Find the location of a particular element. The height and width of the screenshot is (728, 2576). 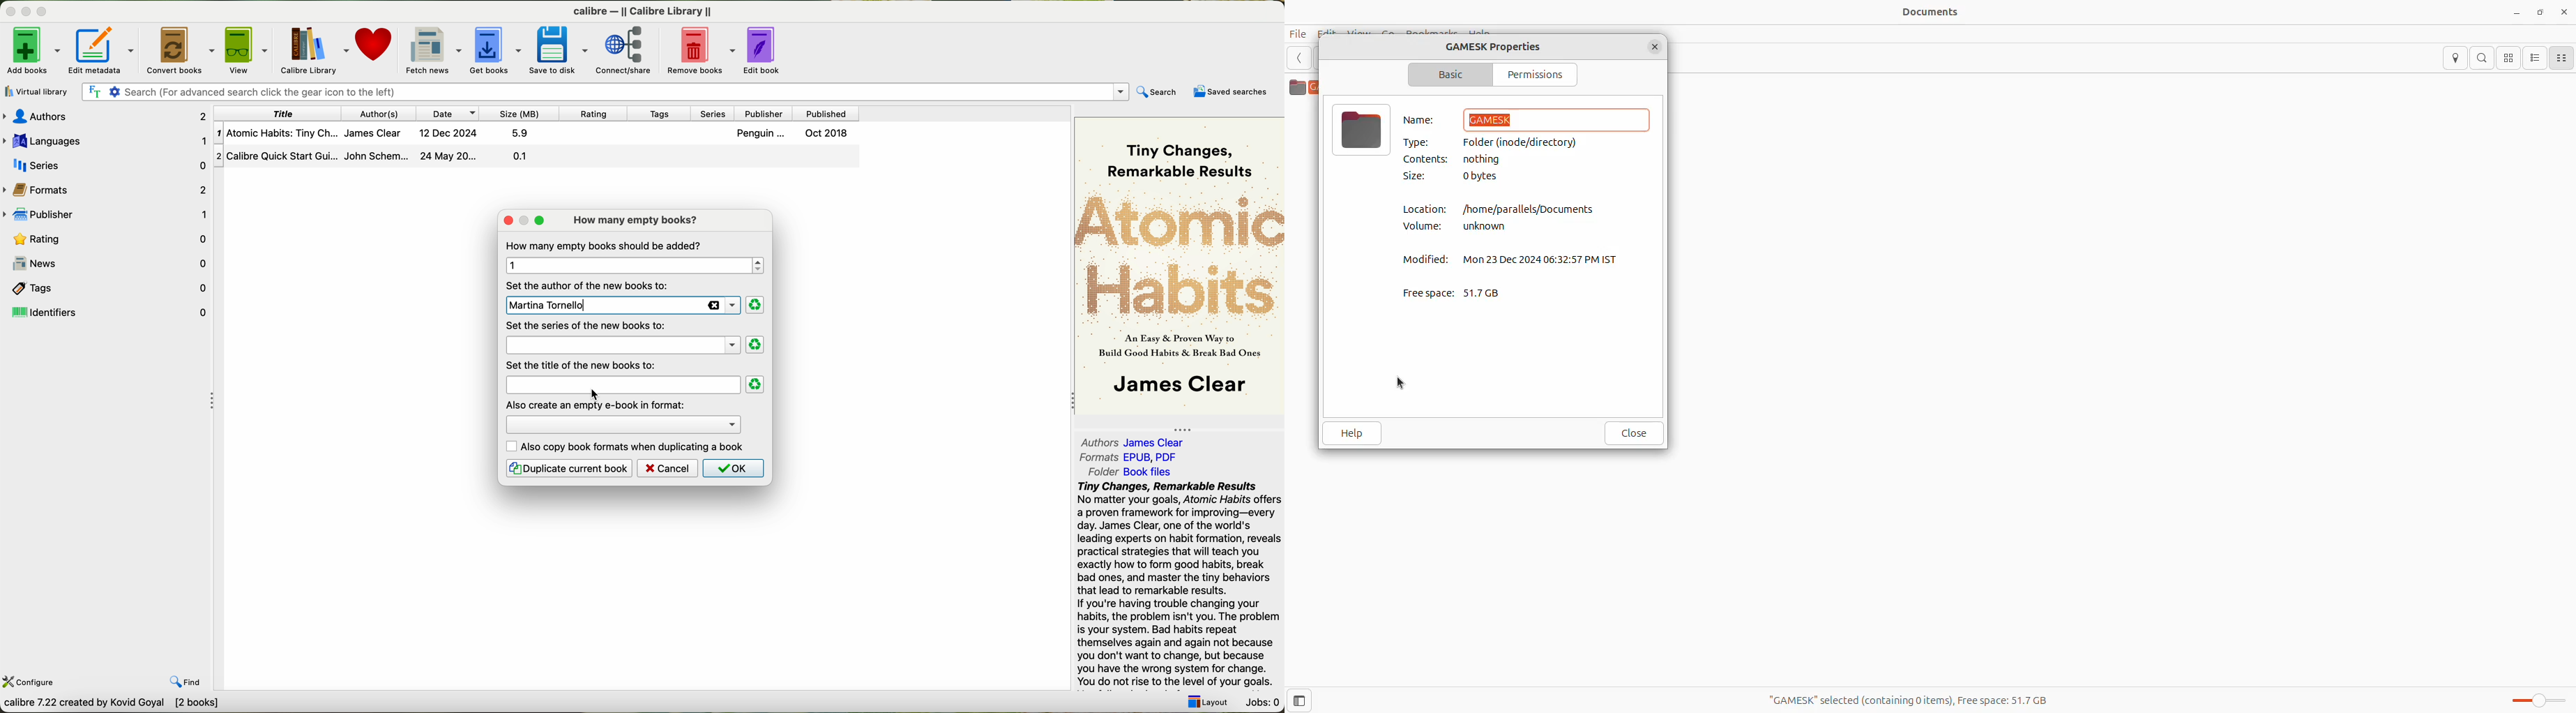

connect/share is located at coordinates (626, 51).